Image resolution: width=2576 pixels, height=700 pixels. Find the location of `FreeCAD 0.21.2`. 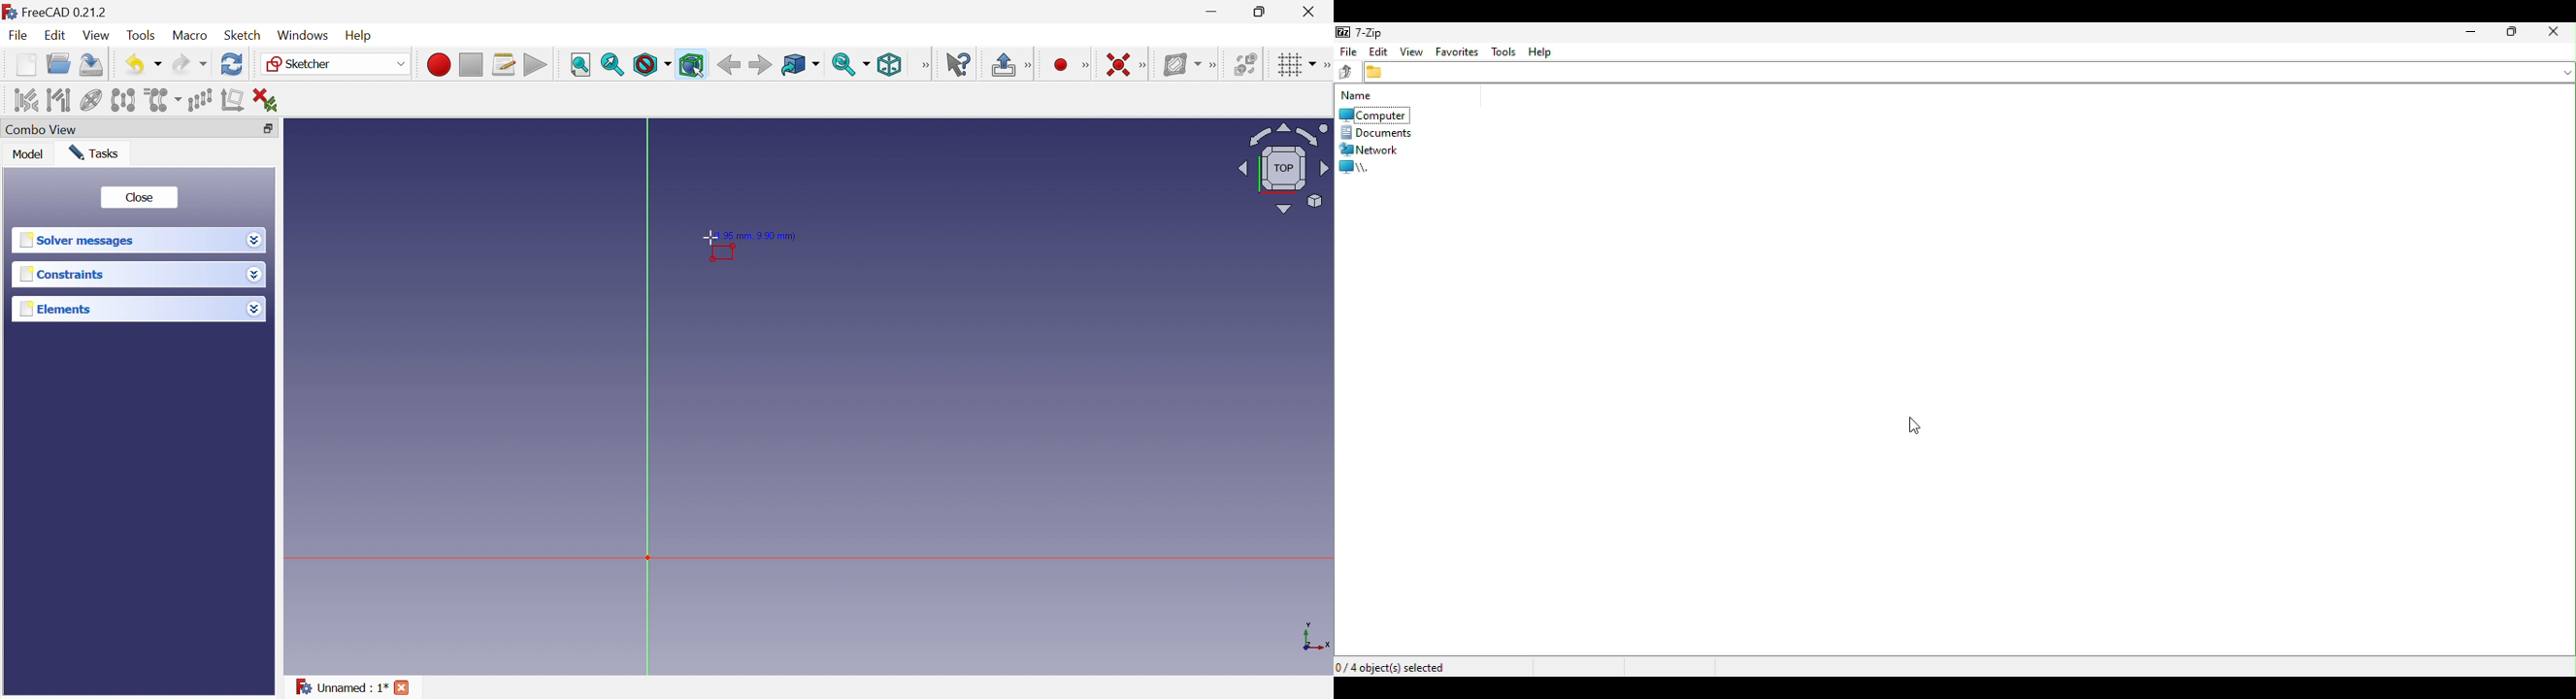

FreeCAD 0.21.2 is located at coordinates (65, 12).